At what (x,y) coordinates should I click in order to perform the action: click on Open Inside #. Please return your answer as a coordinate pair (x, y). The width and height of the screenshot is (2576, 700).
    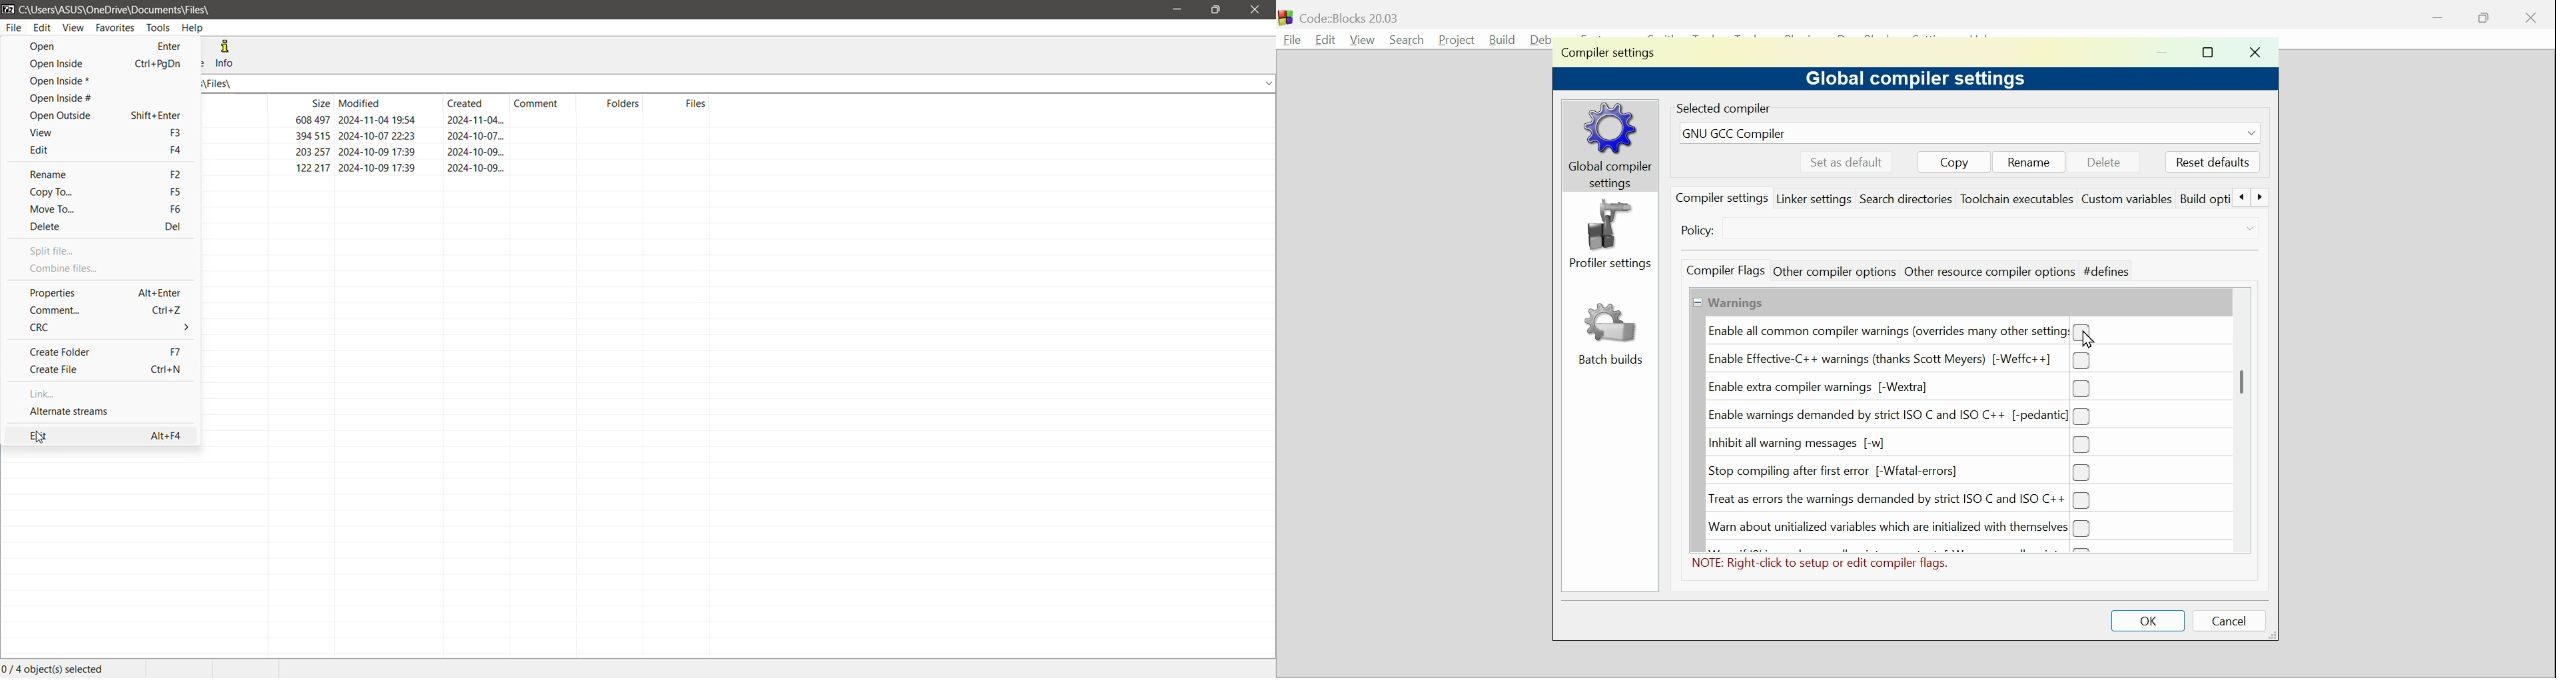
    Looking at the image, I should click on (66, 98).